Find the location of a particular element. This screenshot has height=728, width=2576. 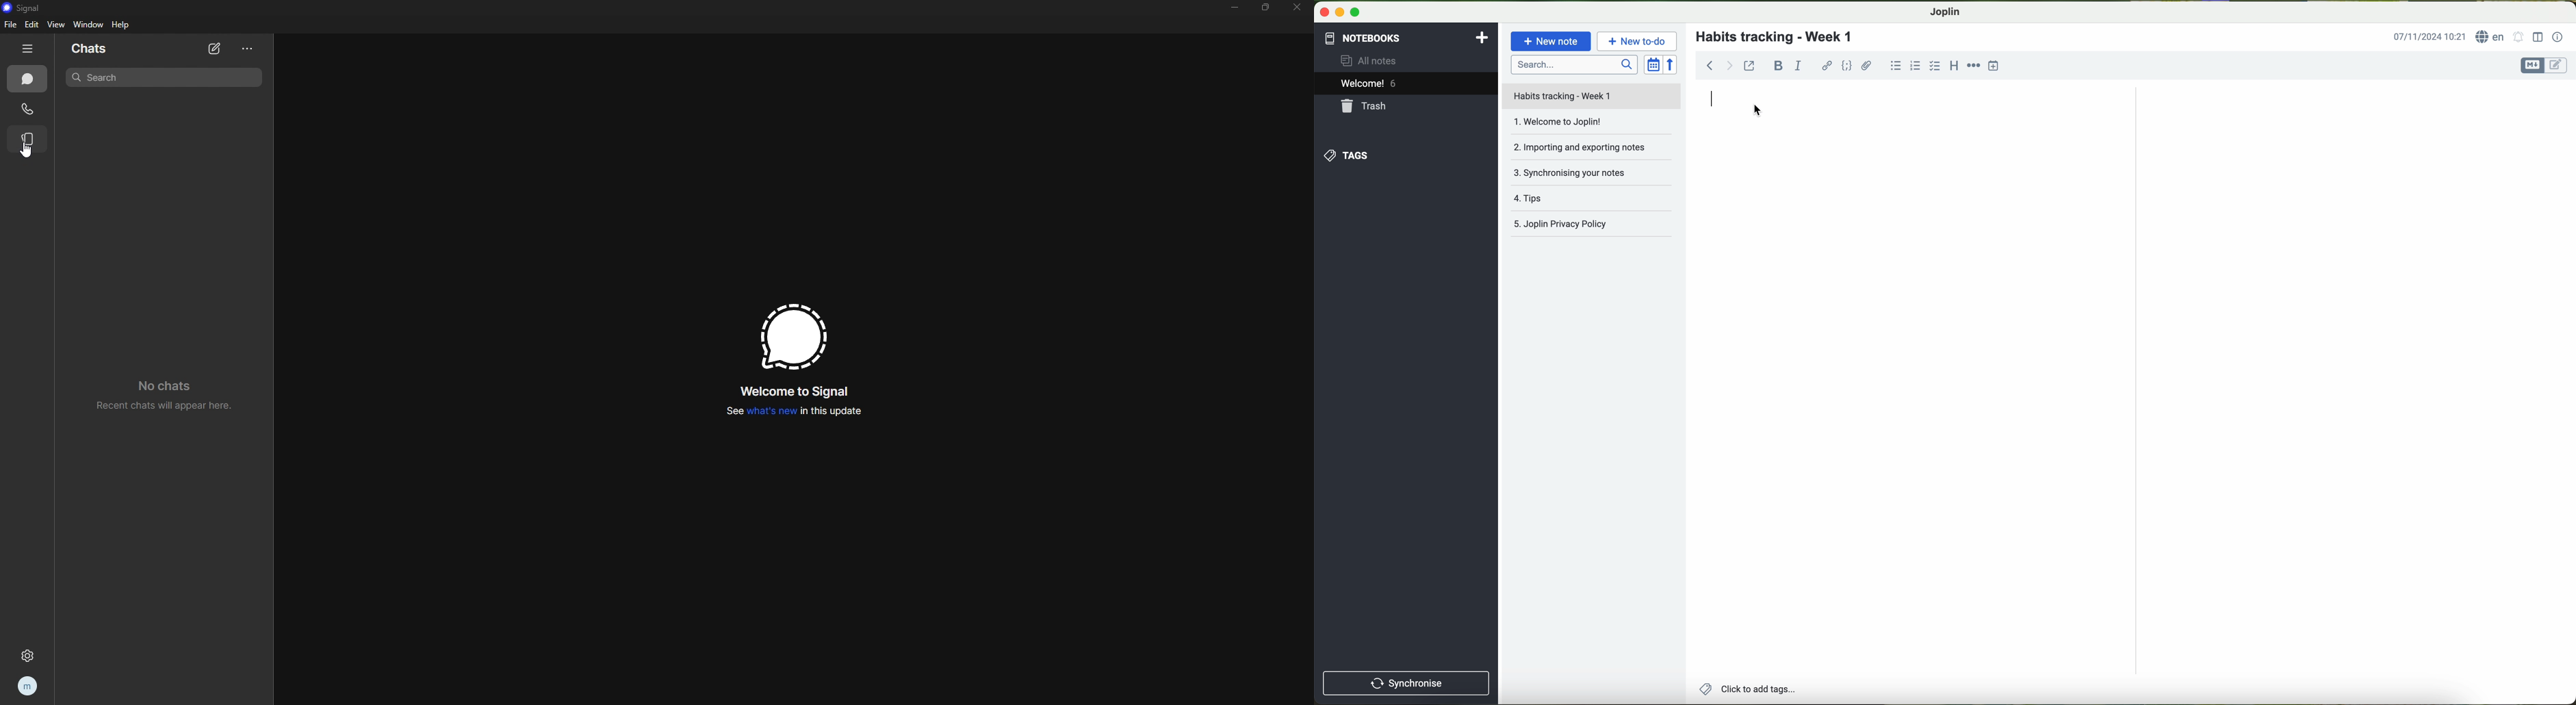

note properties is located at coordinates (2559, 38).